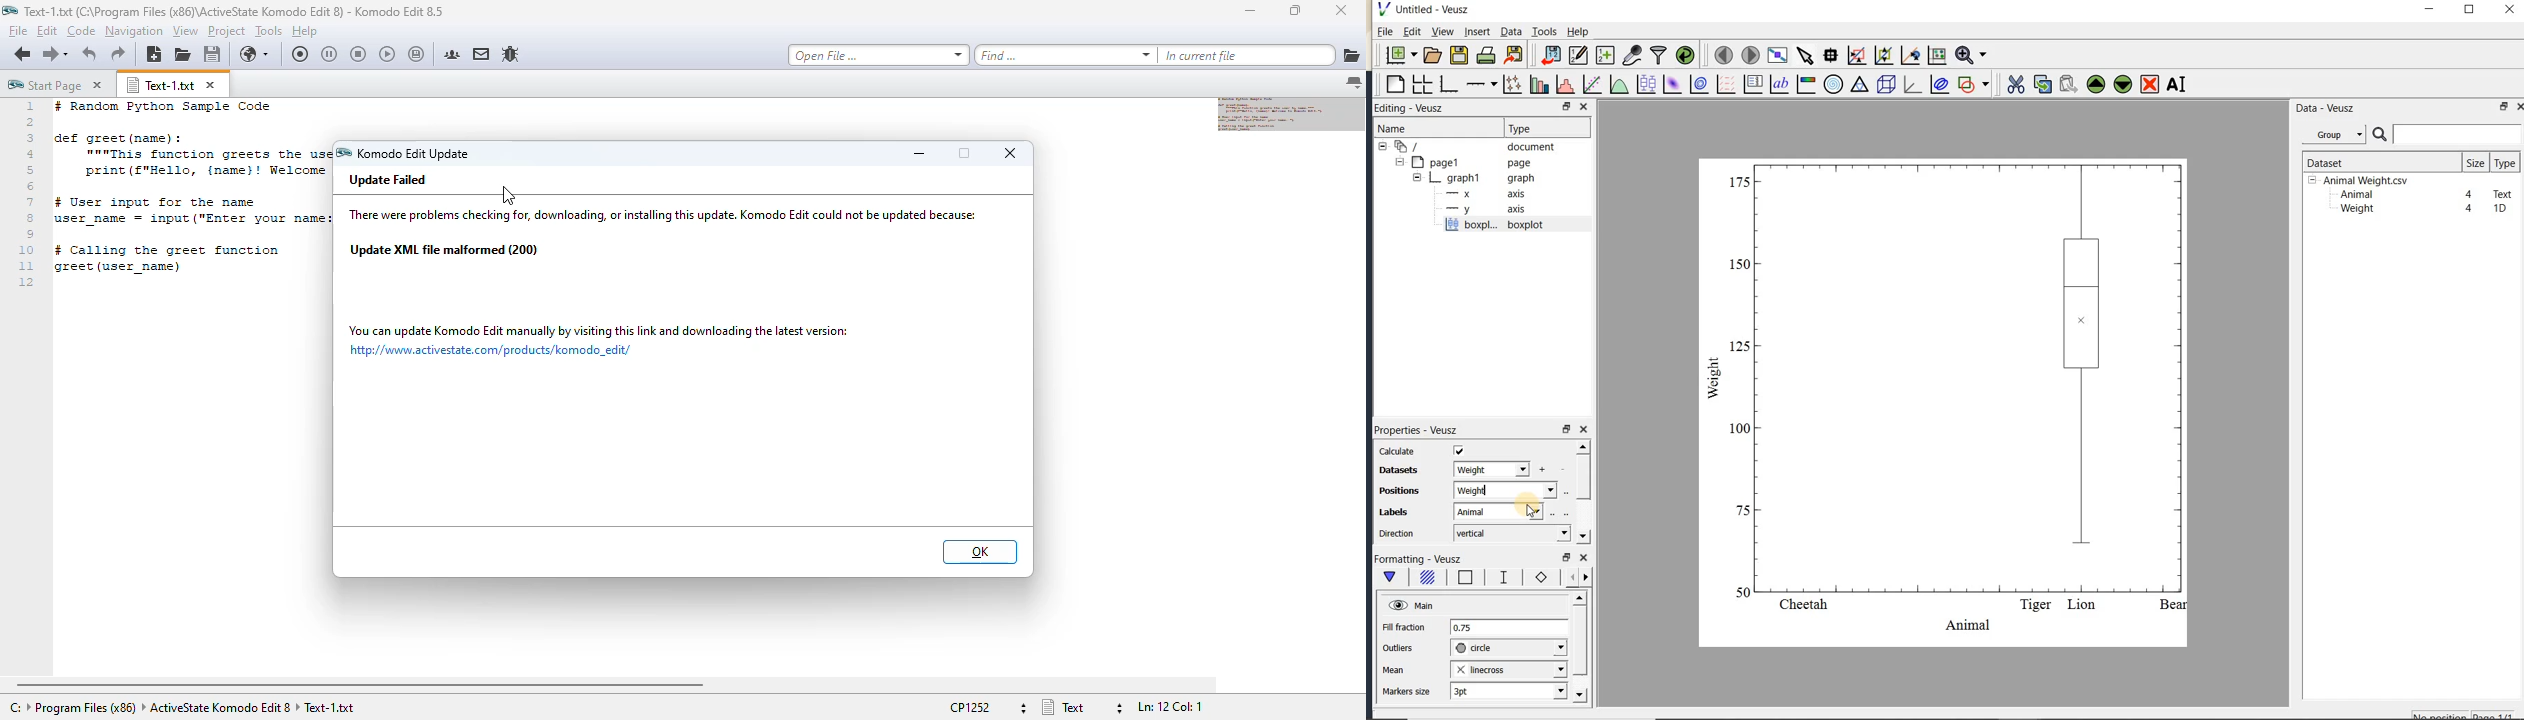  What do you see at coordinates (1945, 401) in the screenshot?
I see `box plot` at bounding box center [1945, 401].